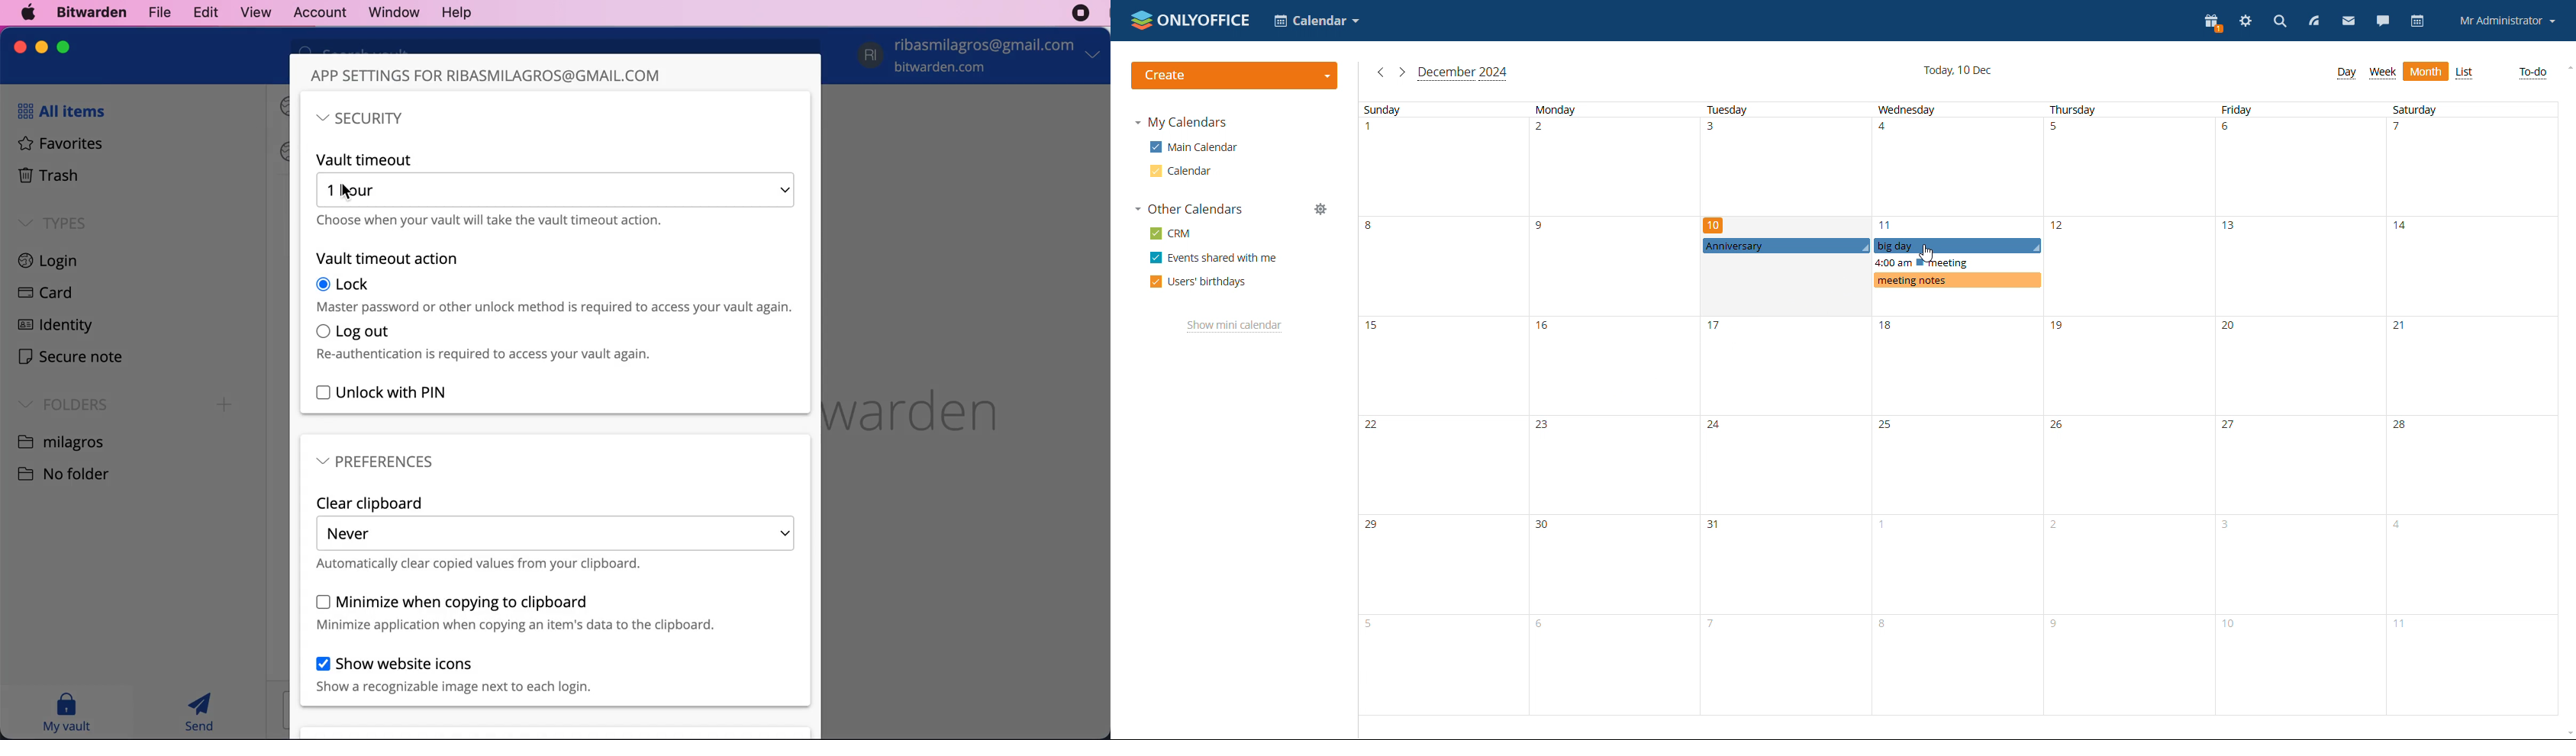 The image size is (2576, 756). What do you see at coordinates (453, 675) in the screenshot?
I see `show website icons` at bounding box center [453, 675].